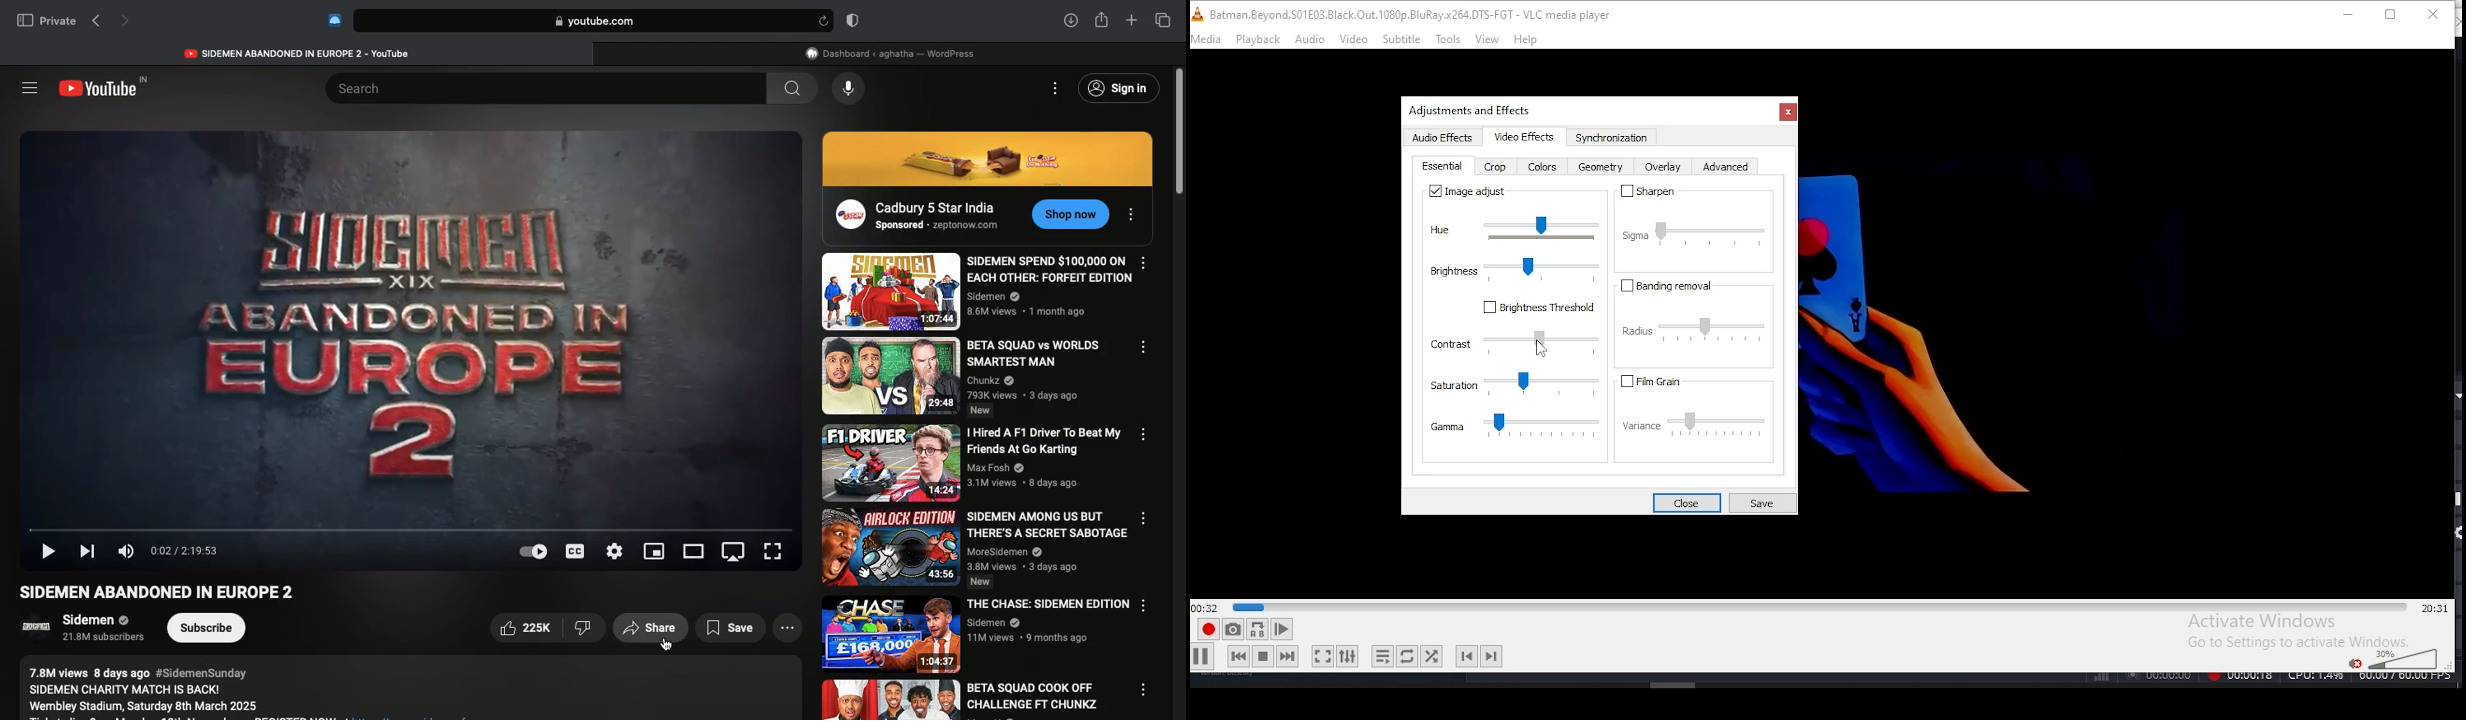 This screenshot has height=728, width=2492. What do you see at coordinates (1525, 39) in the screenshot?
I see `help` at bounding box center [1525, 39].